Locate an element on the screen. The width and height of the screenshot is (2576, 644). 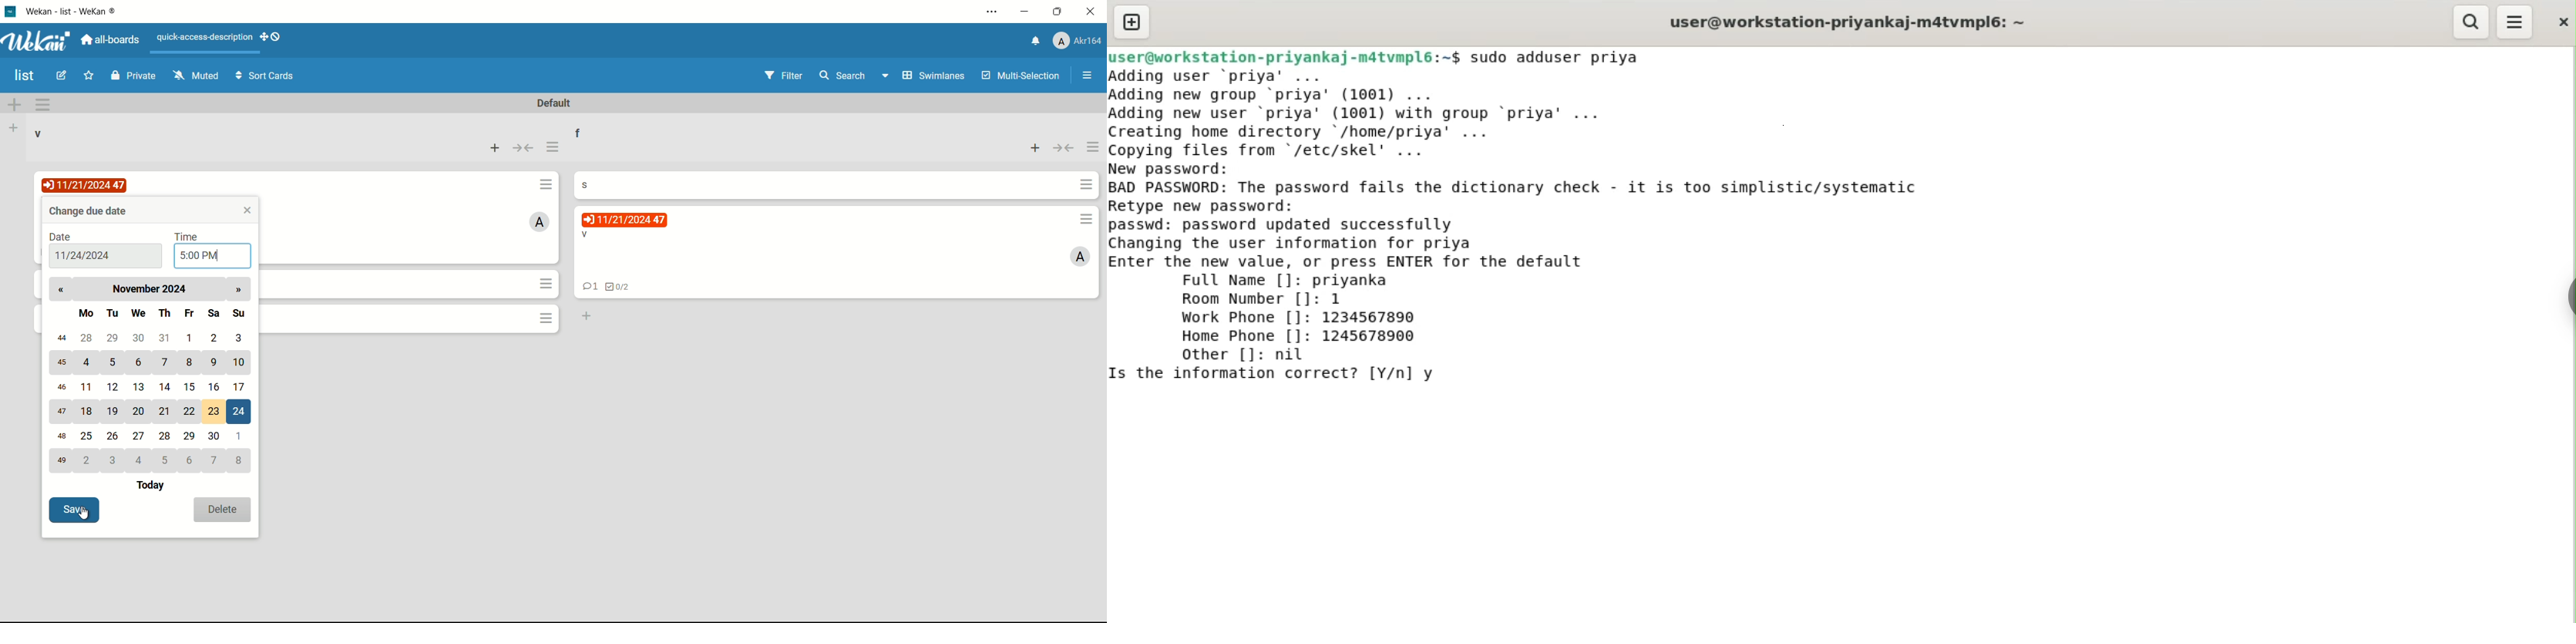
settings and more is located at coordinates (995, 12).